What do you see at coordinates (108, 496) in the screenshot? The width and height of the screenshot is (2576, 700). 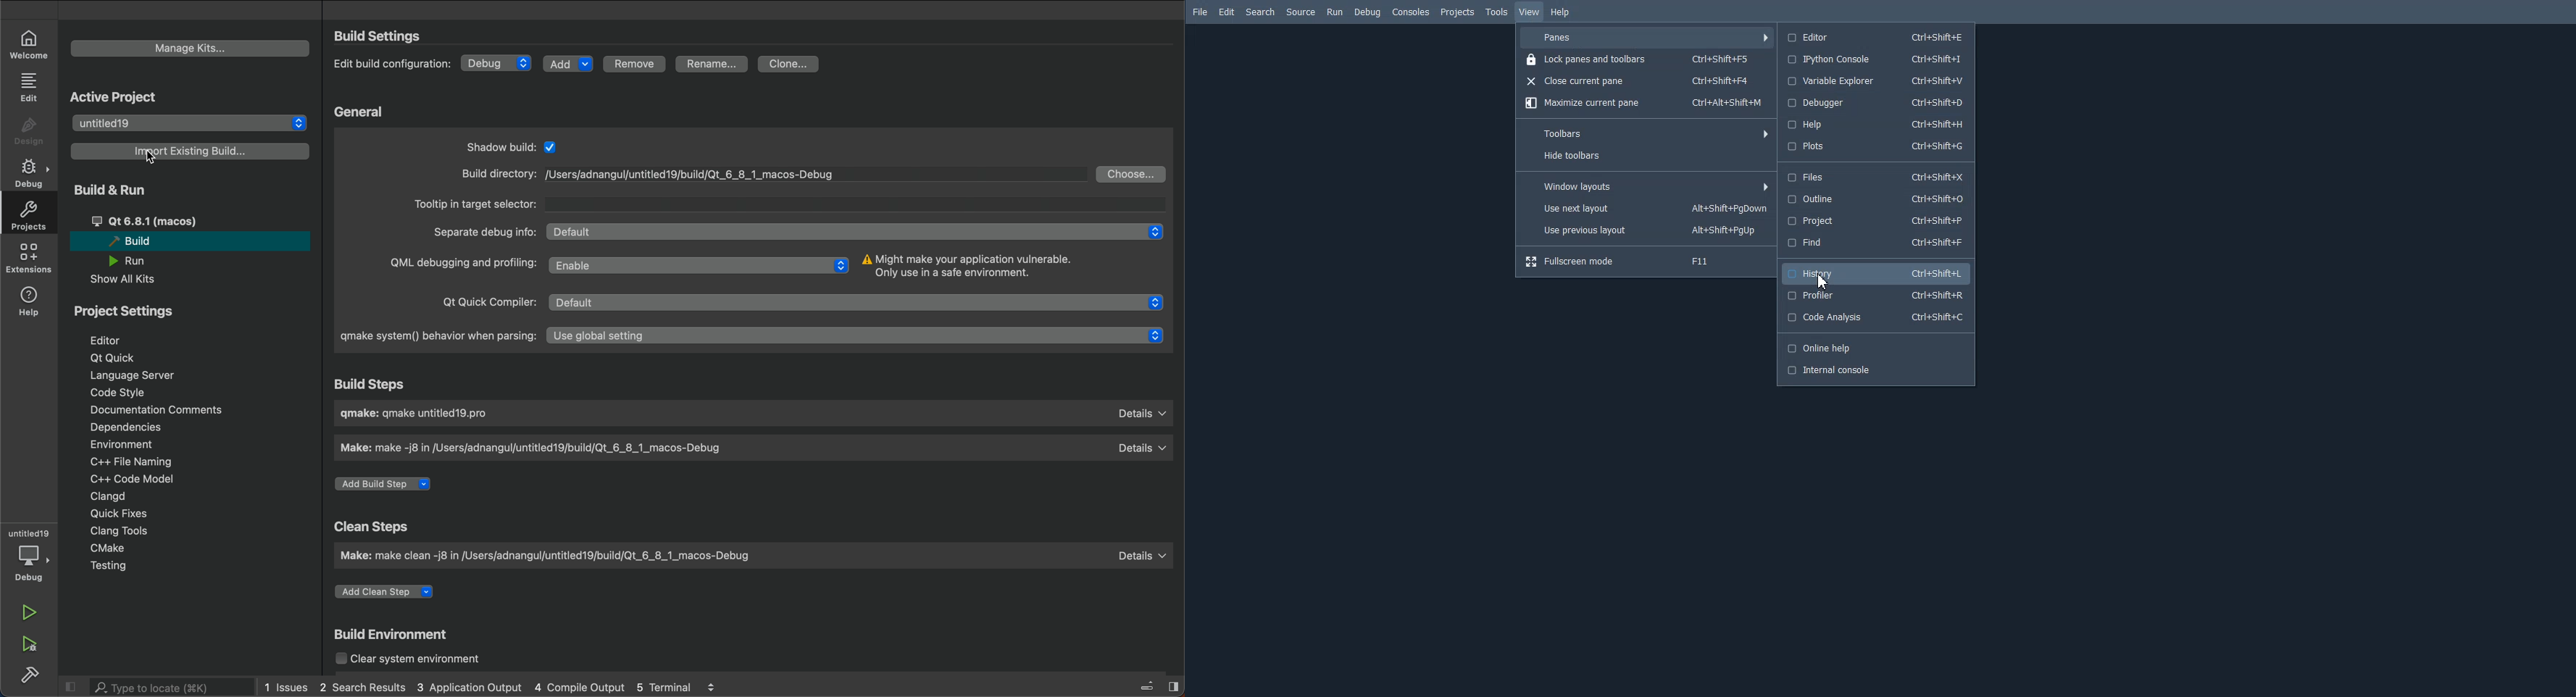 I see `clangd` at bounding box center [108, 496].